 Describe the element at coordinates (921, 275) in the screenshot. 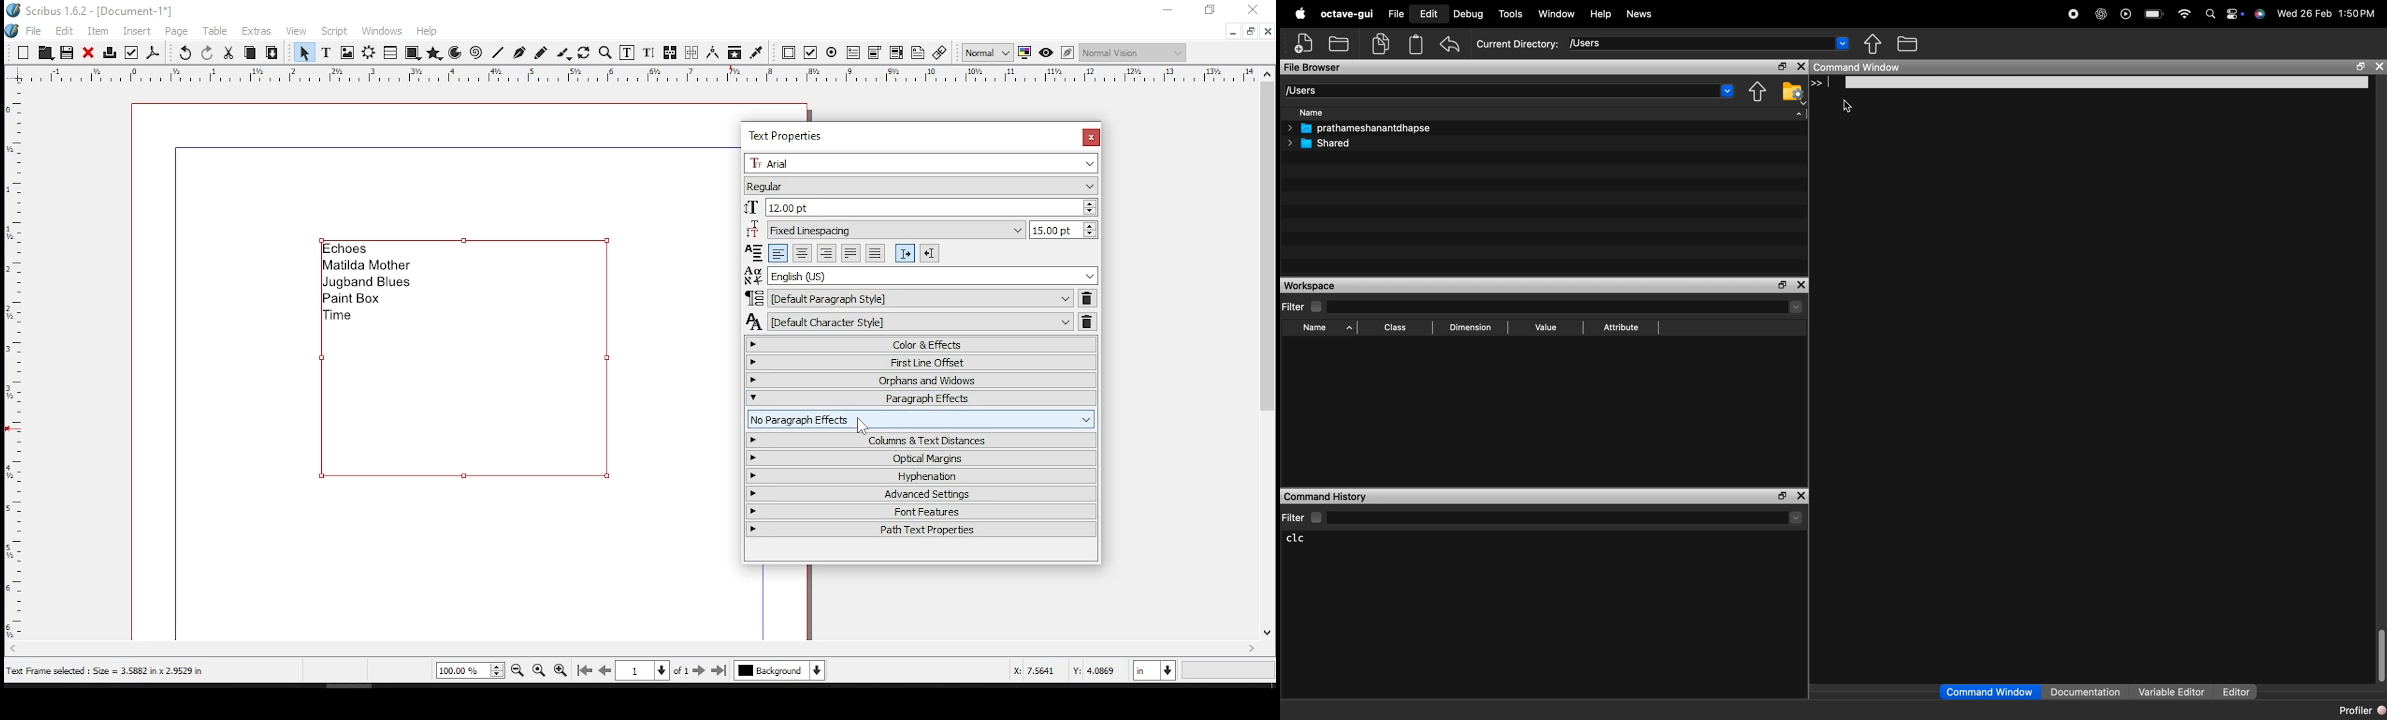

I see `language` at that location.